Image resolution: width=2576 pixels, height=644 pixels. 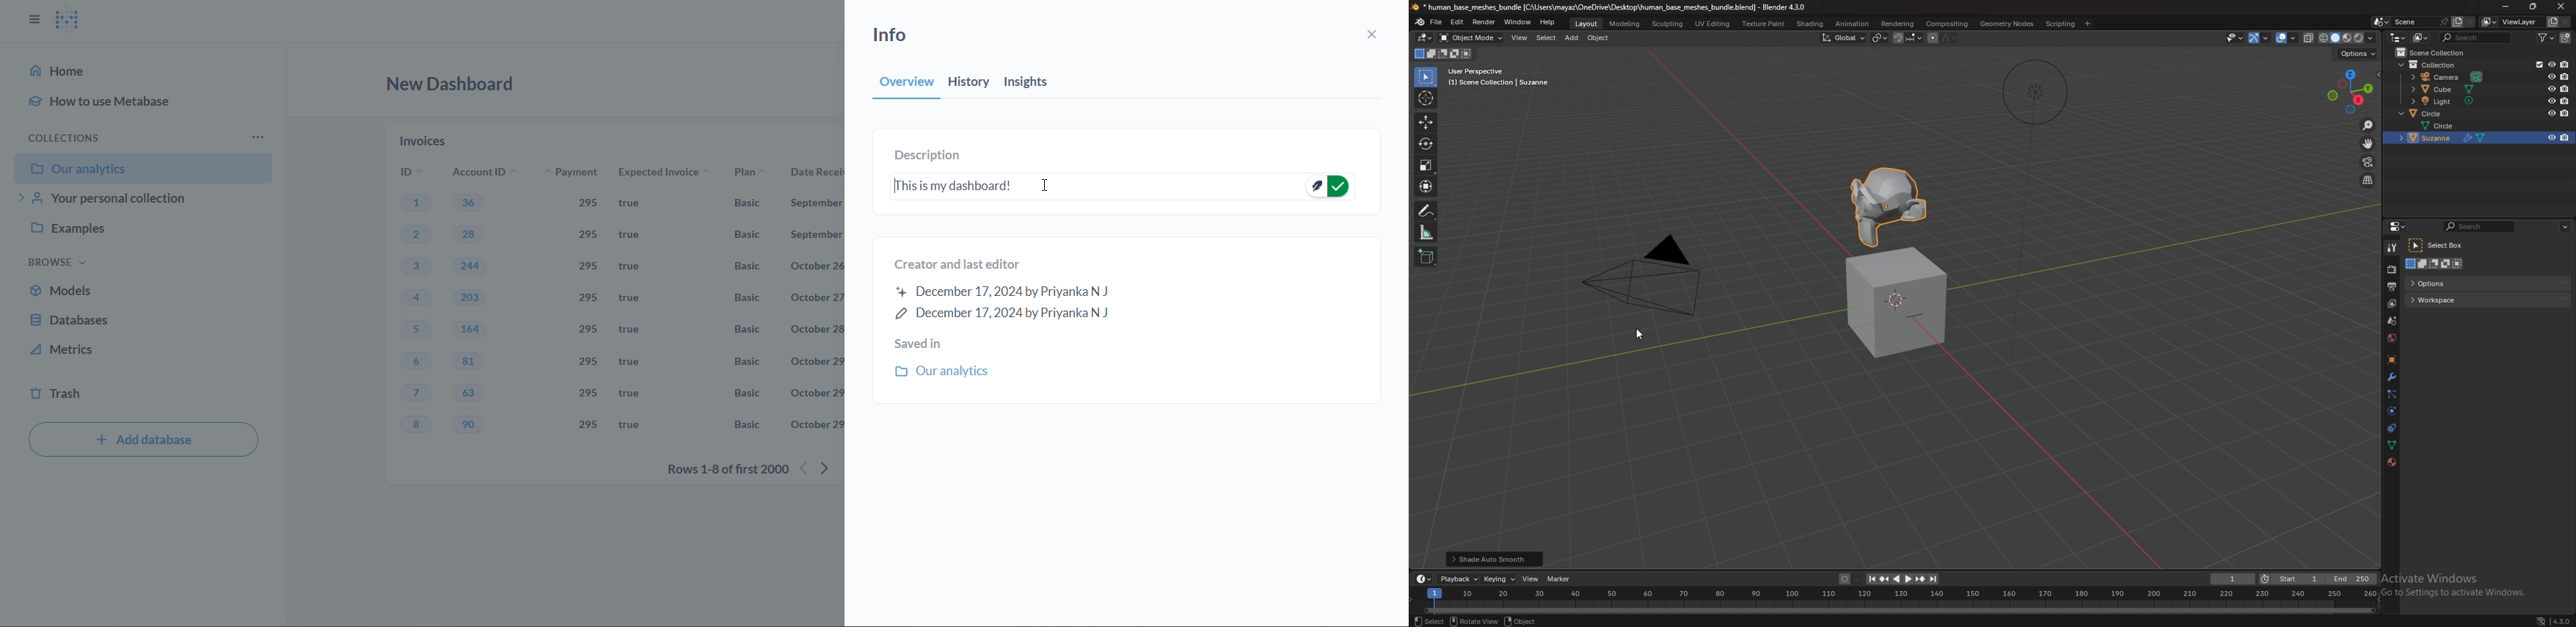 I want to click on previous rows, so click(x=805, y=468).